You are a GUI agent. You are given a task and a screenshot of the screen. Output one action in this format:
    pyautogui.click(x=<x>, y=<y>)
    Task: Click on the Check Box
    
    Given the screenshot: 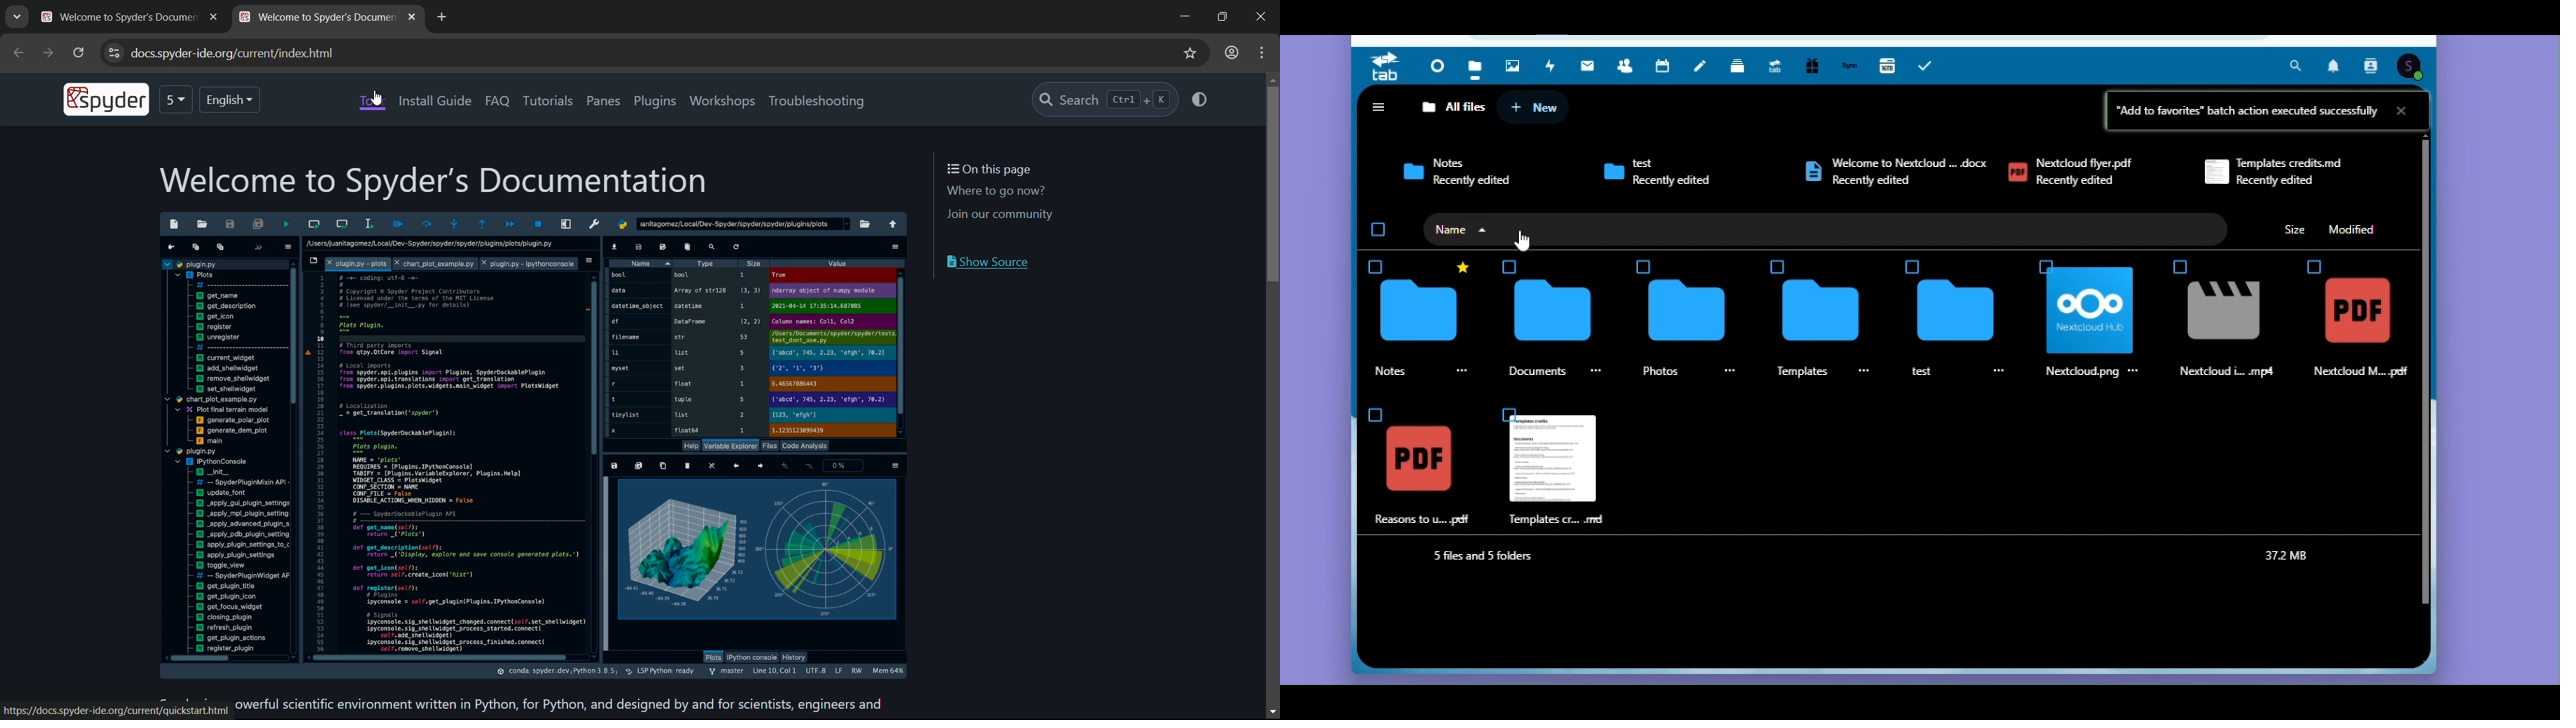 What is the action you would take?
    pyautogui.click(x=2314, y=266)
    